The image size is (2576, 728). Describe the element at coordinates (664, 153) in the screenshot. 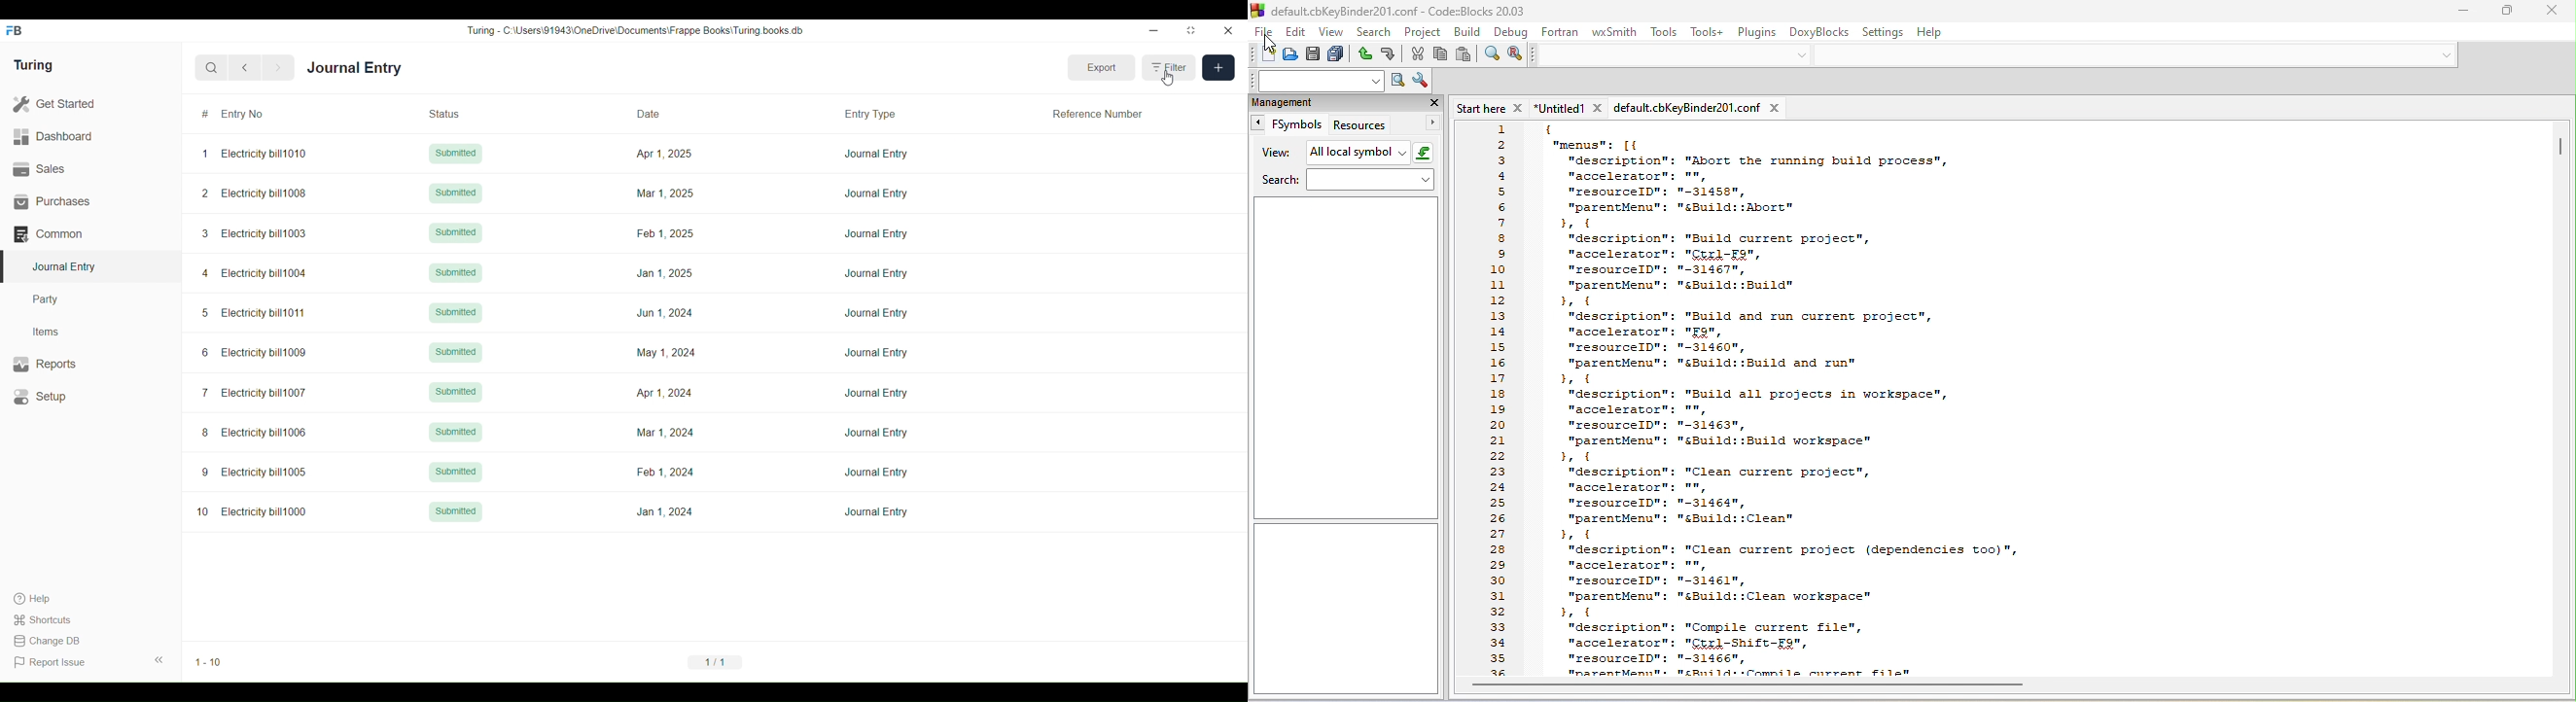

I see `Apr 1, 2025` at that location.